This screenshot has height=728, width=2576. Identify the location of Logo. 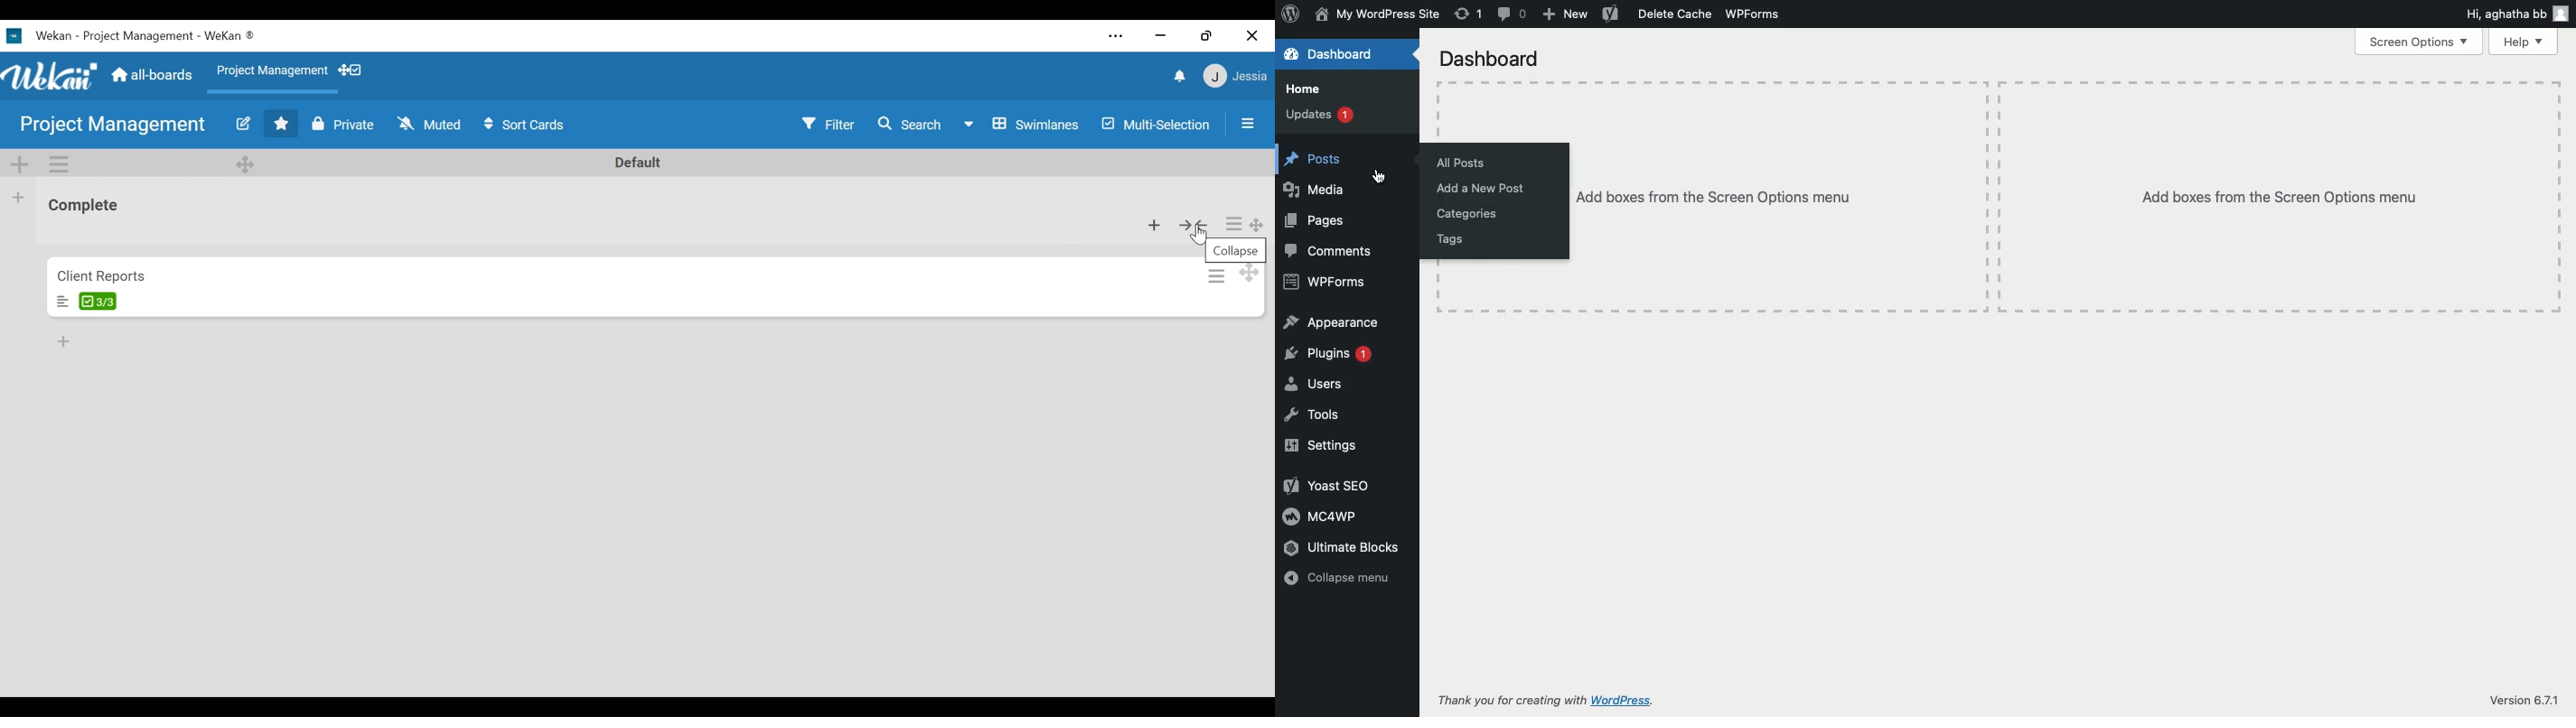
(50, 76).